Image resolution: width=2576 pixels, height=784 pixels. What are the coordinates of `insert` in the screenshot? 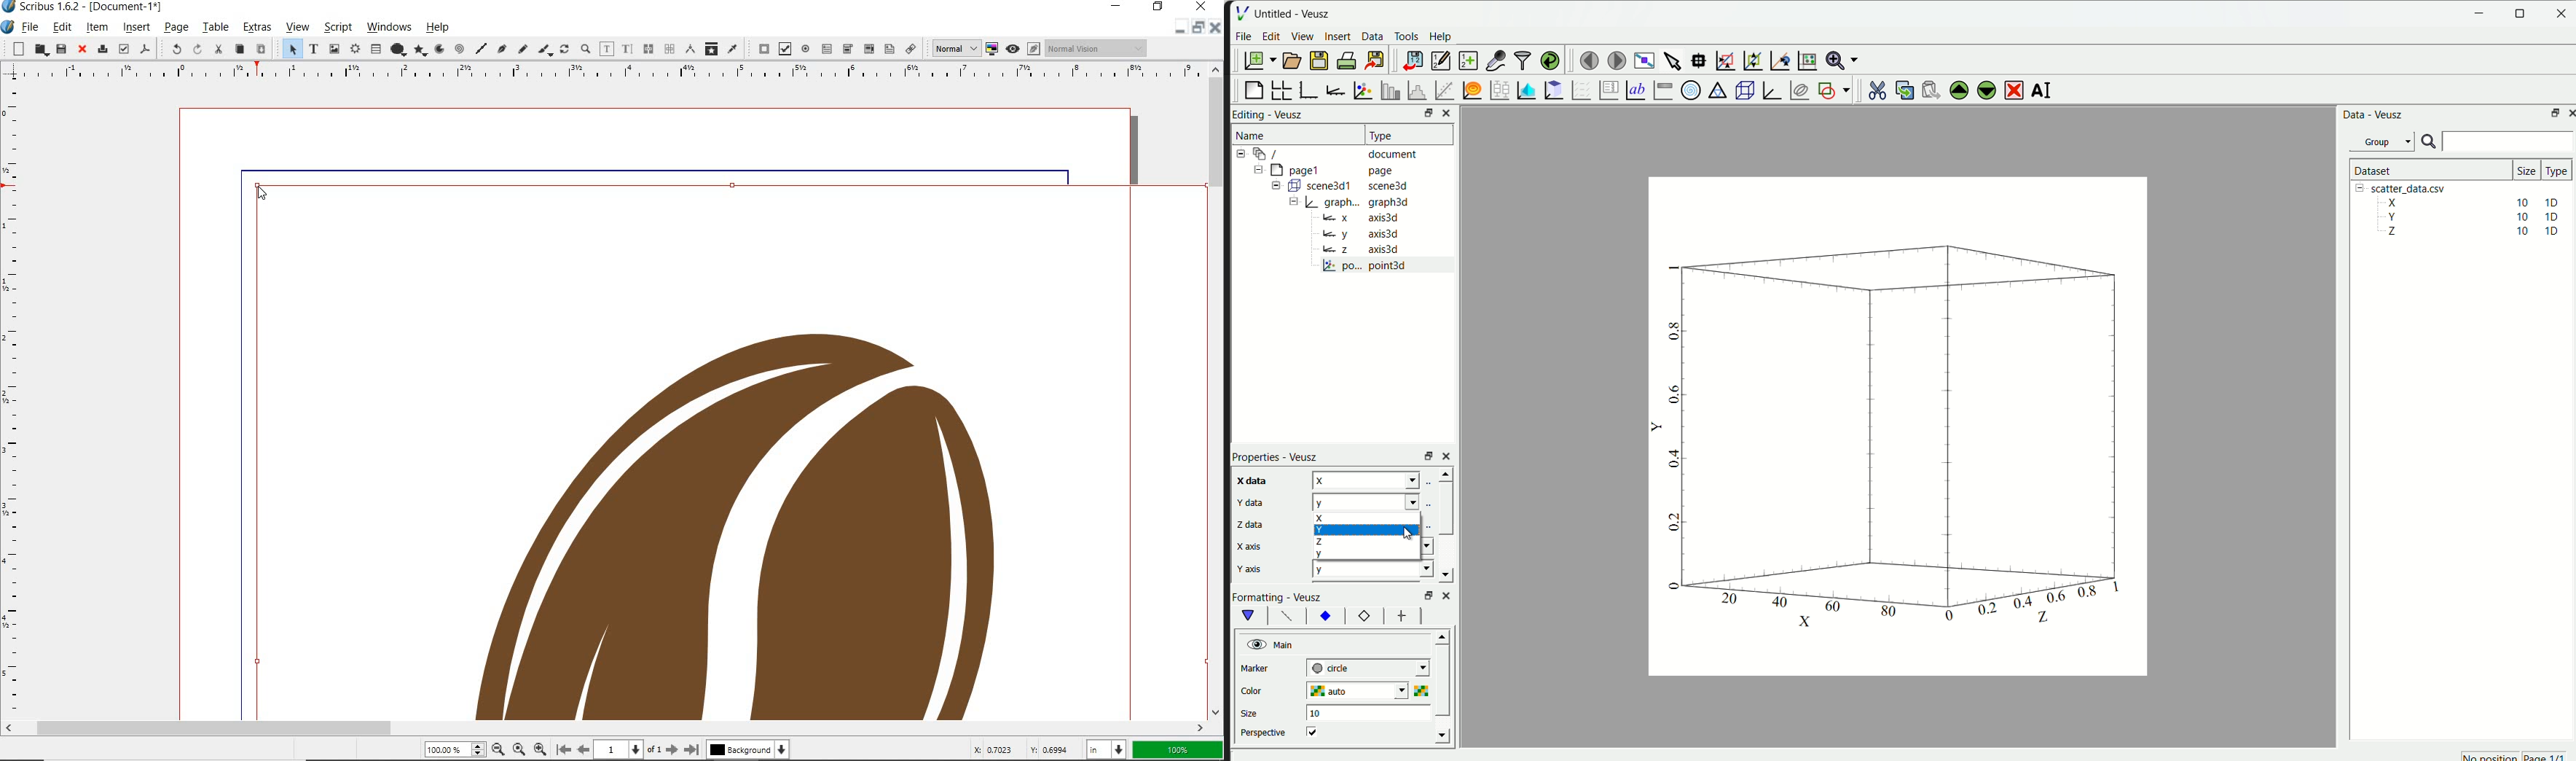 It's located at (136, 28).